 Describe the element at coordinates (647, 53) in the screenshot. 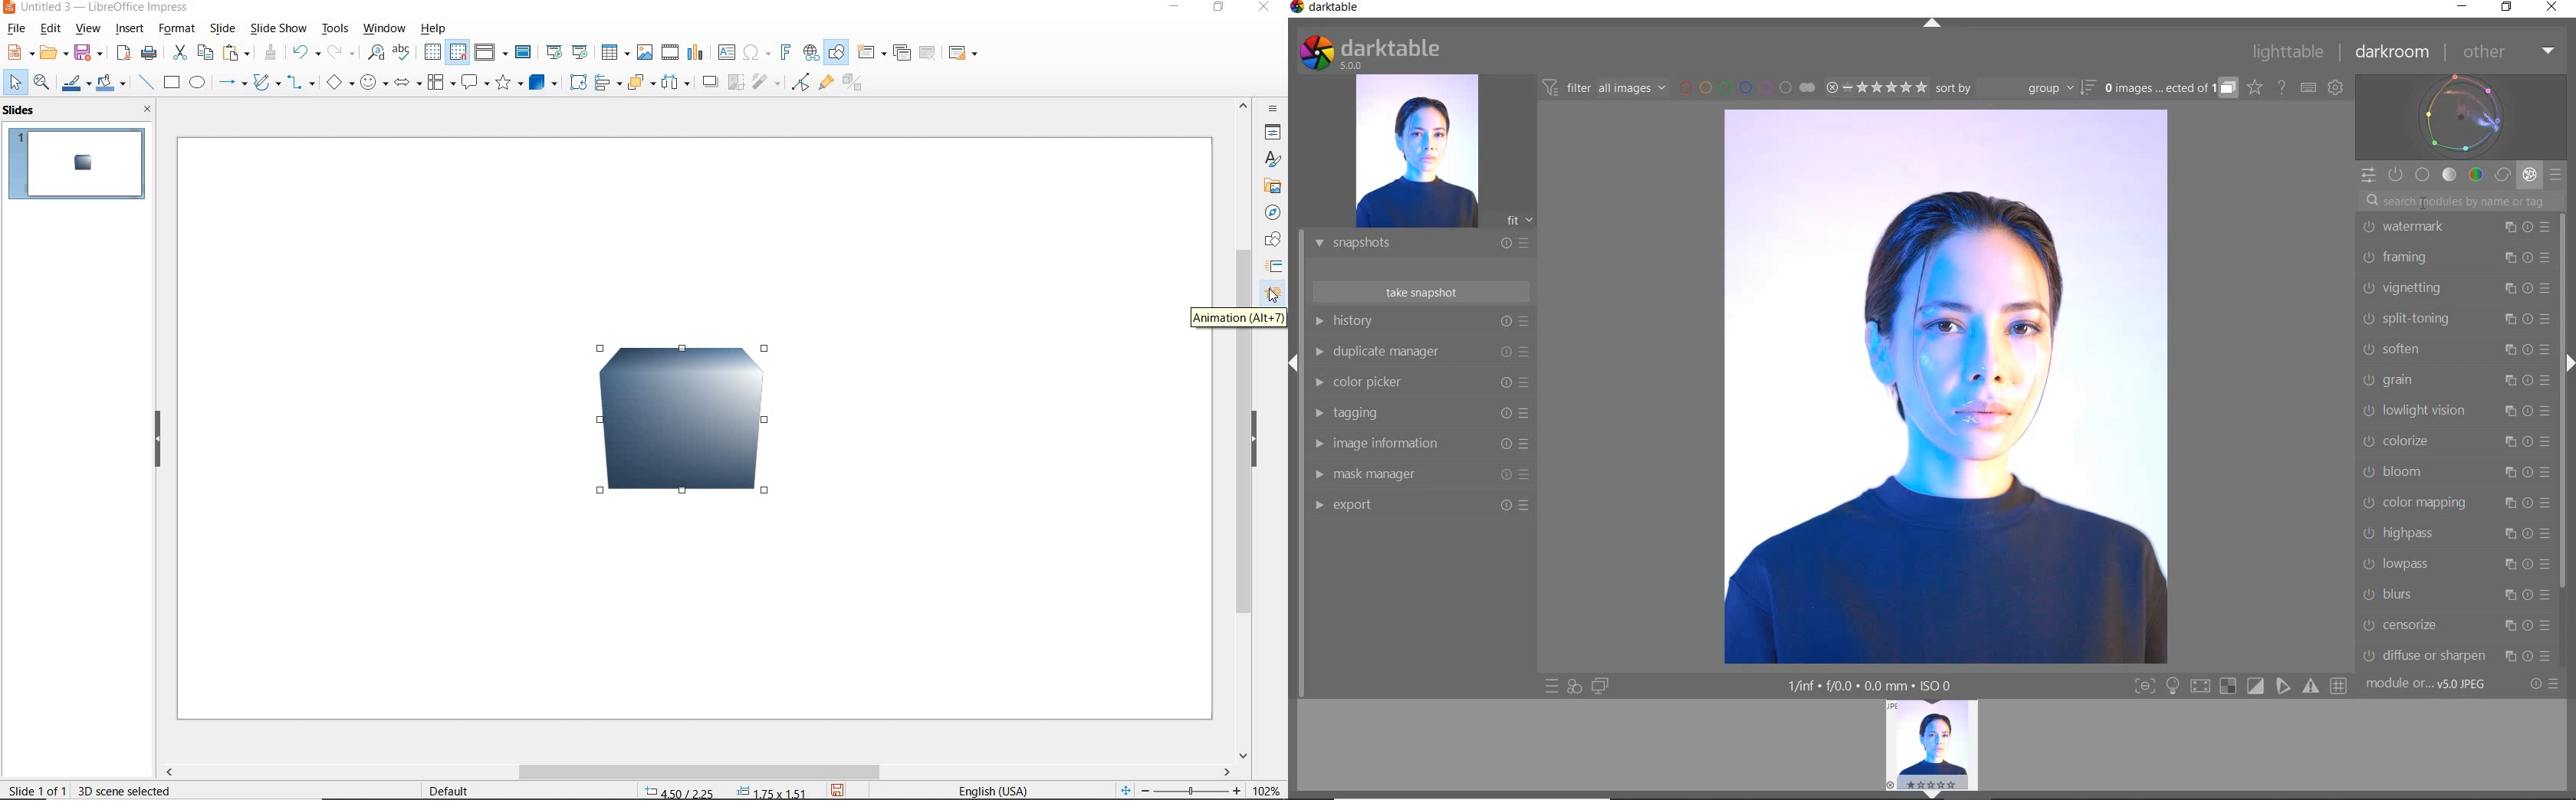

I see `insert image` at that location.